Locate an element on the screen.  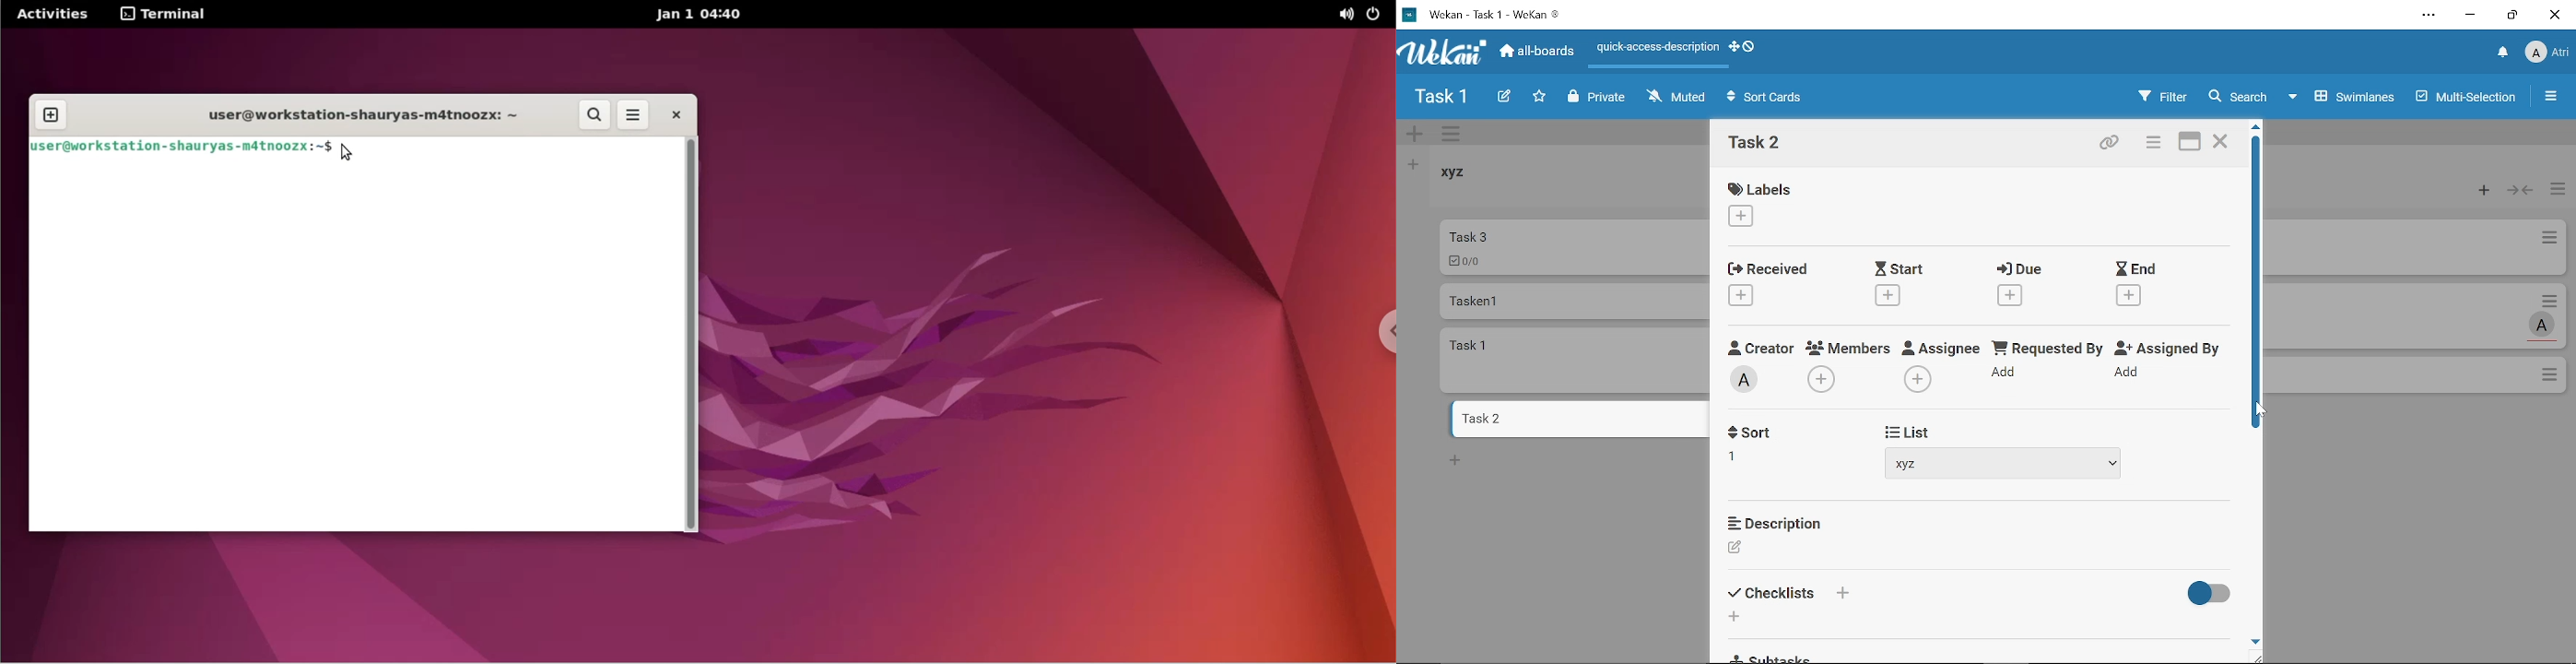
Collapse is located at coordinates (2522, 191).